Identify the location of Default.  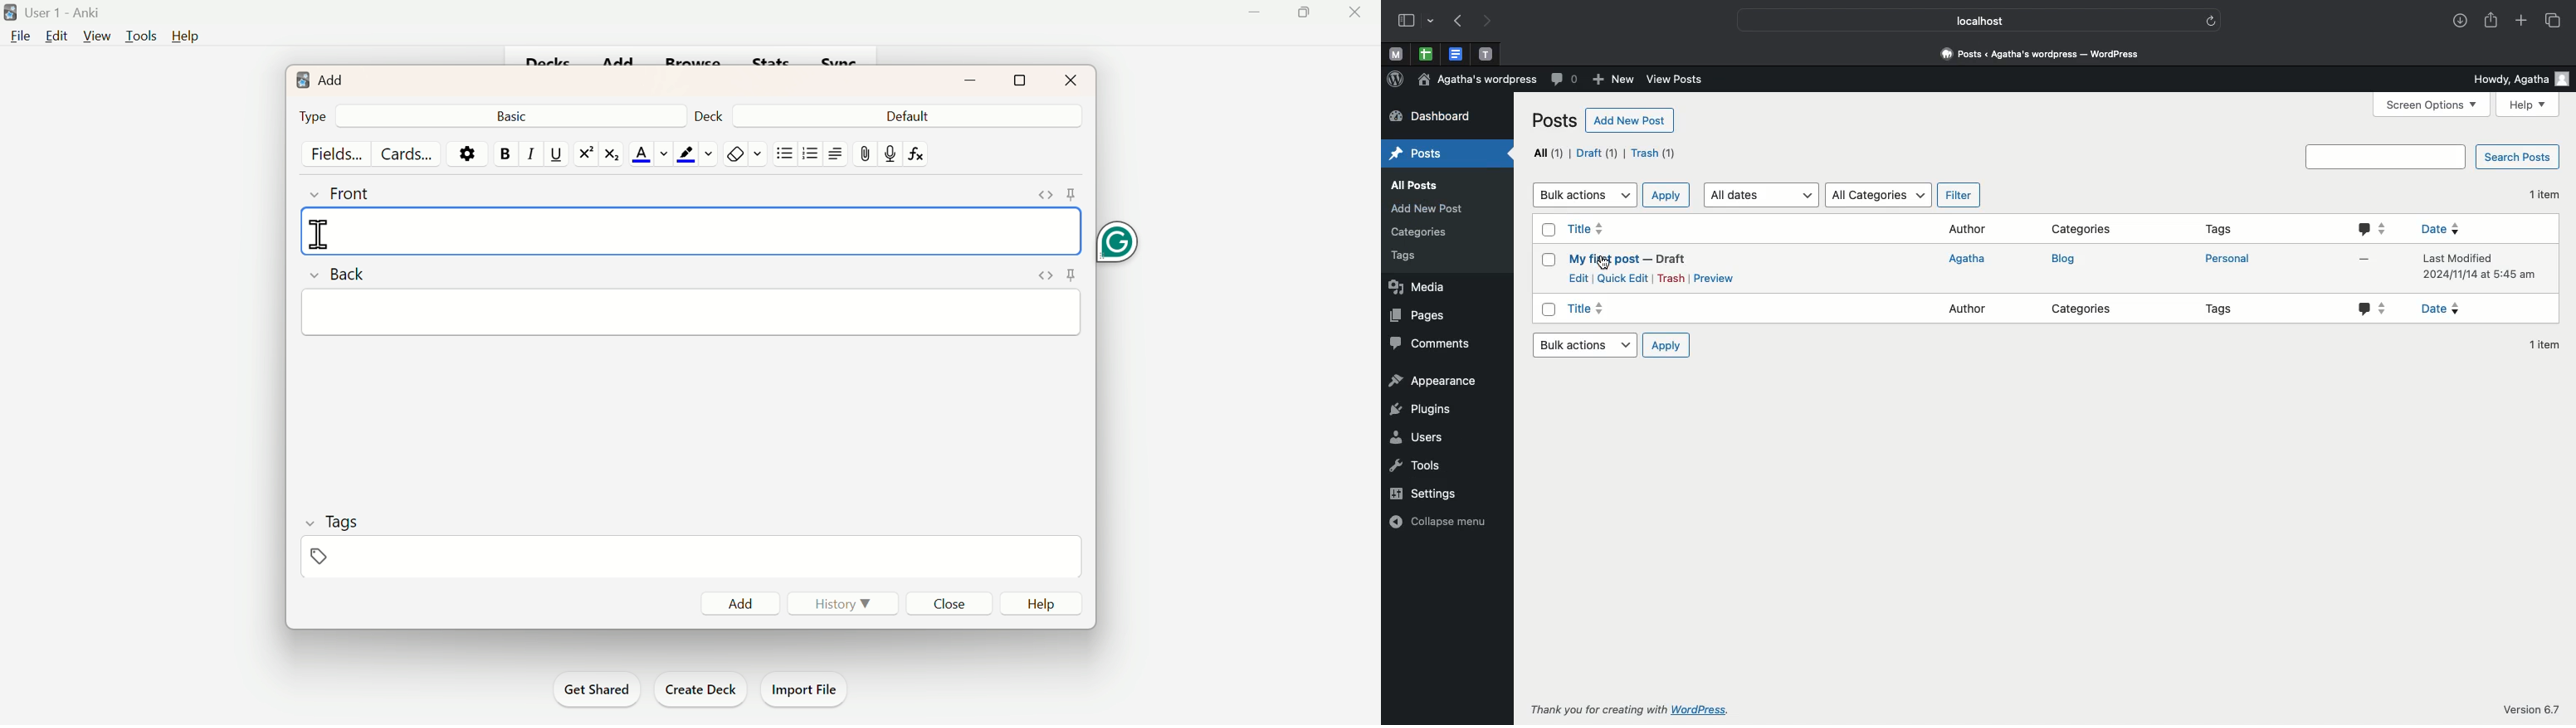
(906, 117).